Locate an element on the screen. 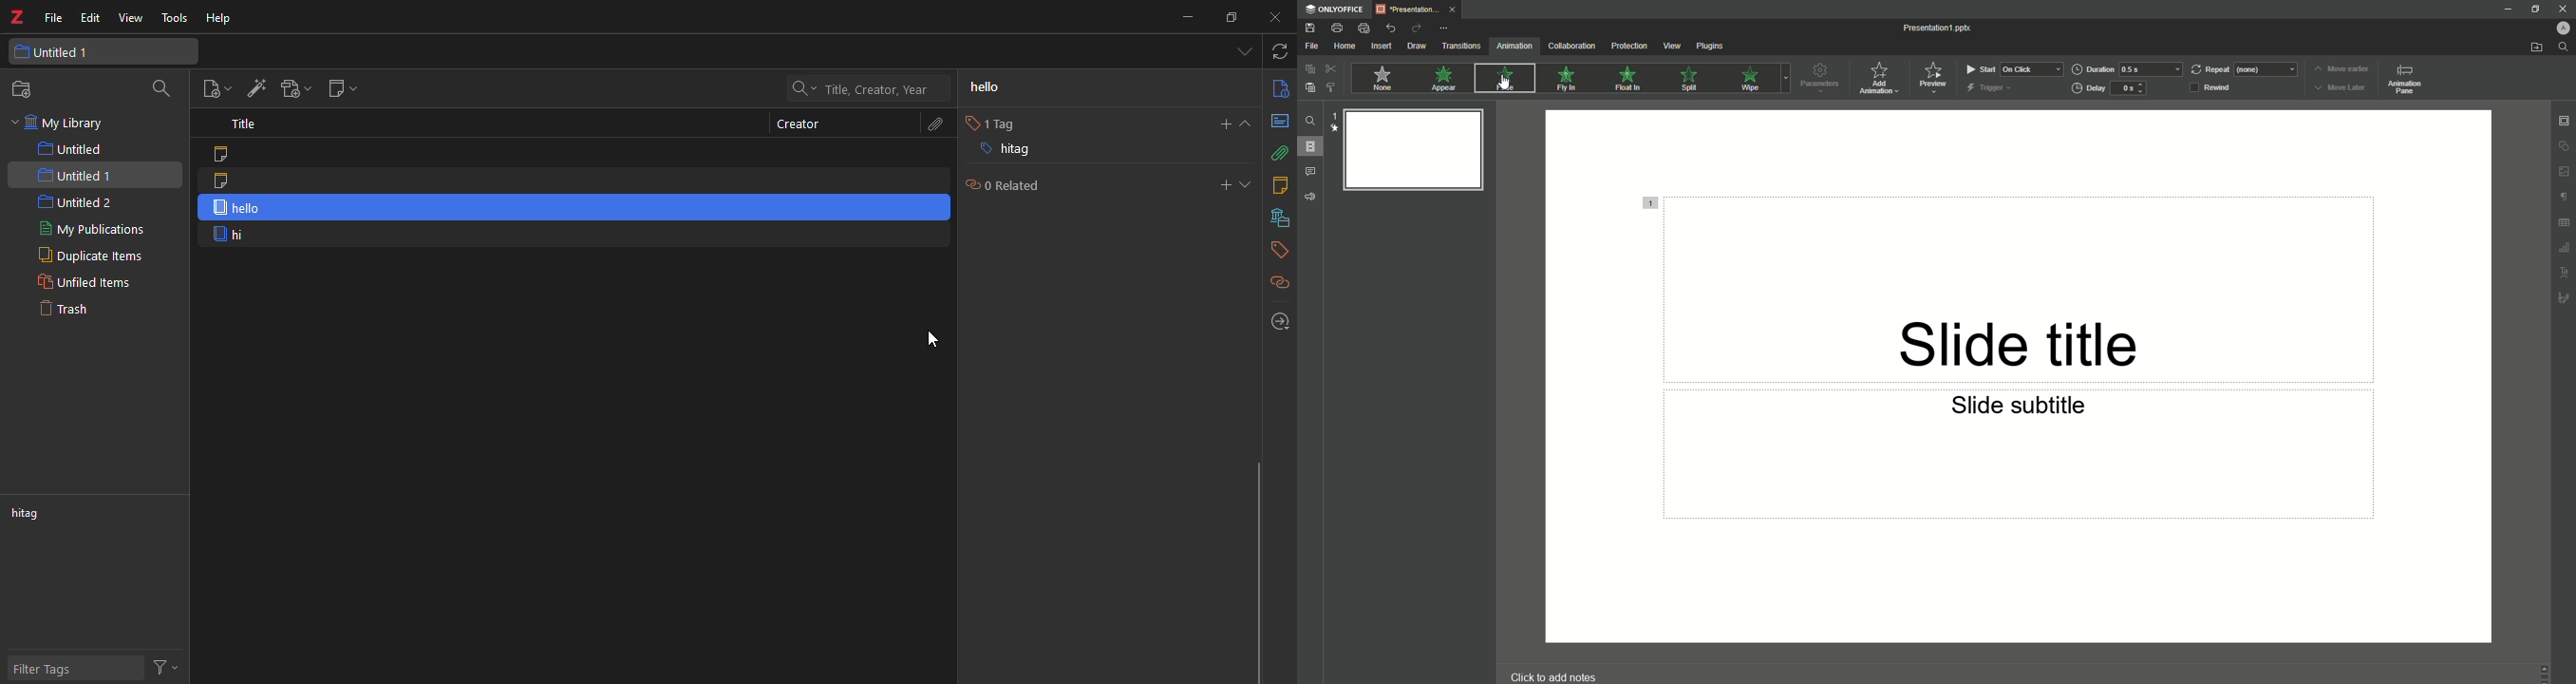 The image size is (2576, 700). Tab 1 is located at coordinates (1415, 10).